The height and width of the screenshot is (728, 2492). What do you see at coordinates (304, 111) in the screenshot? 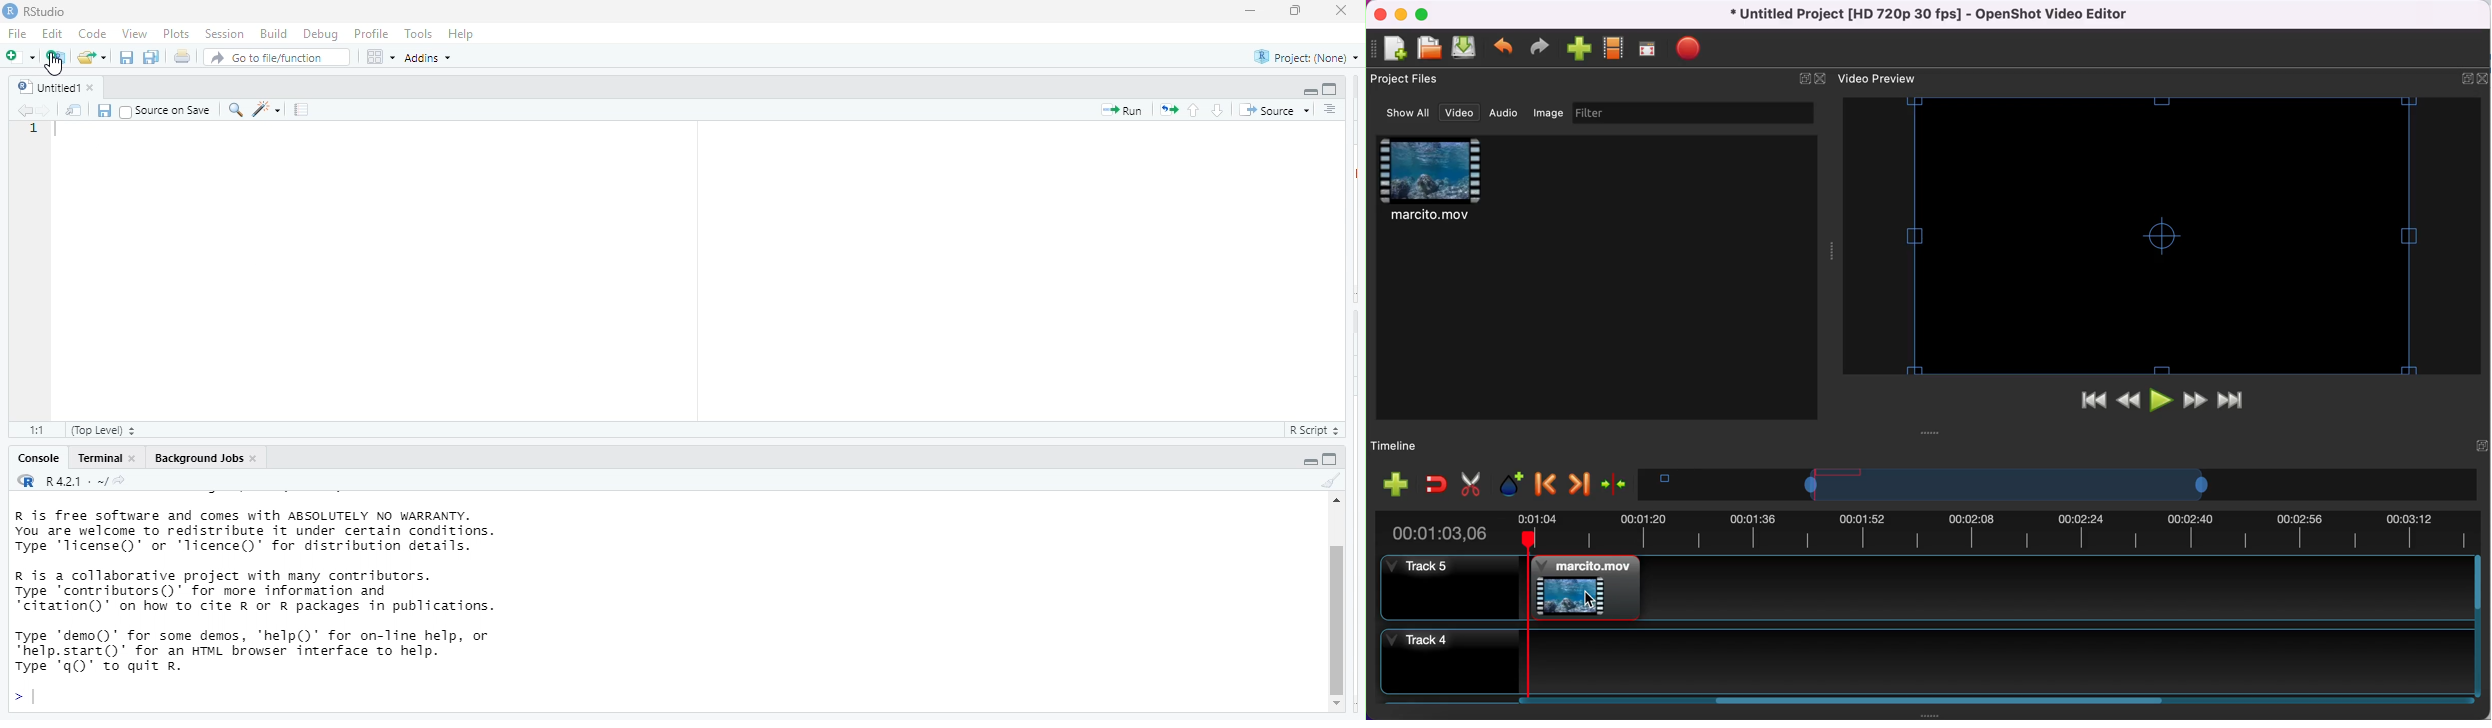
I see `compile report` at bounding box center [304, 111].